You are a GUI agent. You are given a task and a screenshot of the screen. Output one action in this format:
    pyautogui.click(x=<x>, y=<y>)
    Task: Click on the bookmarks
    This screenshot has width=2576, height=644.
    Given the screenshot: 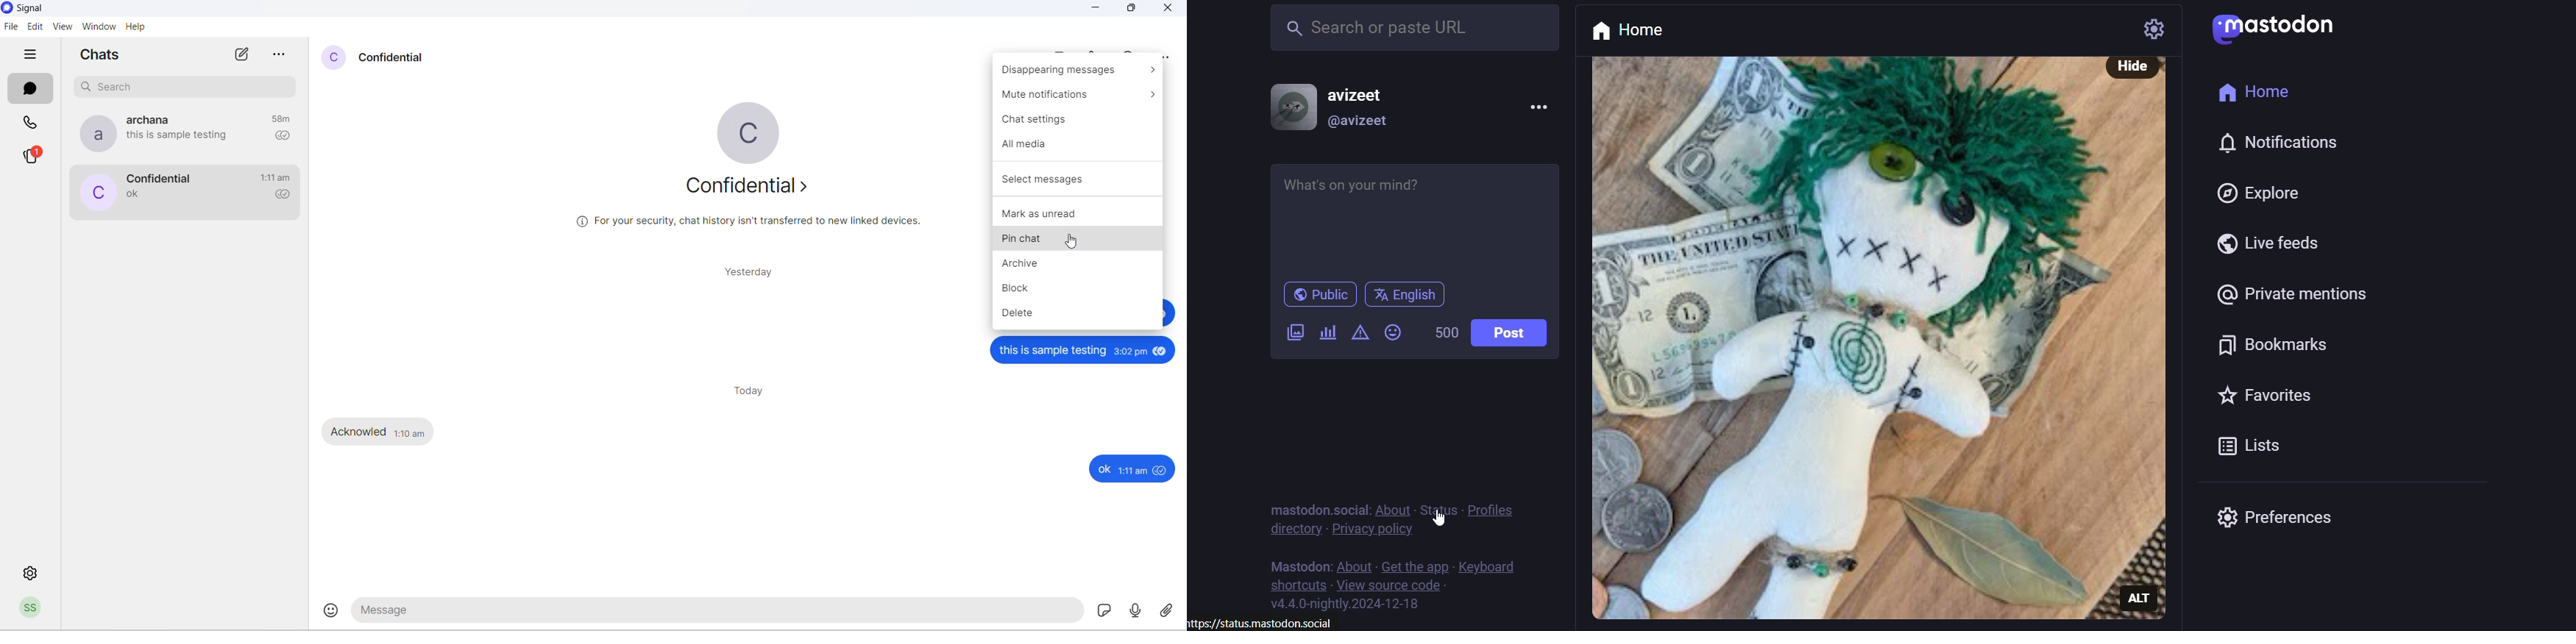 What is the action you would take?
    pyautogui.click(x=2274, y=348)
    